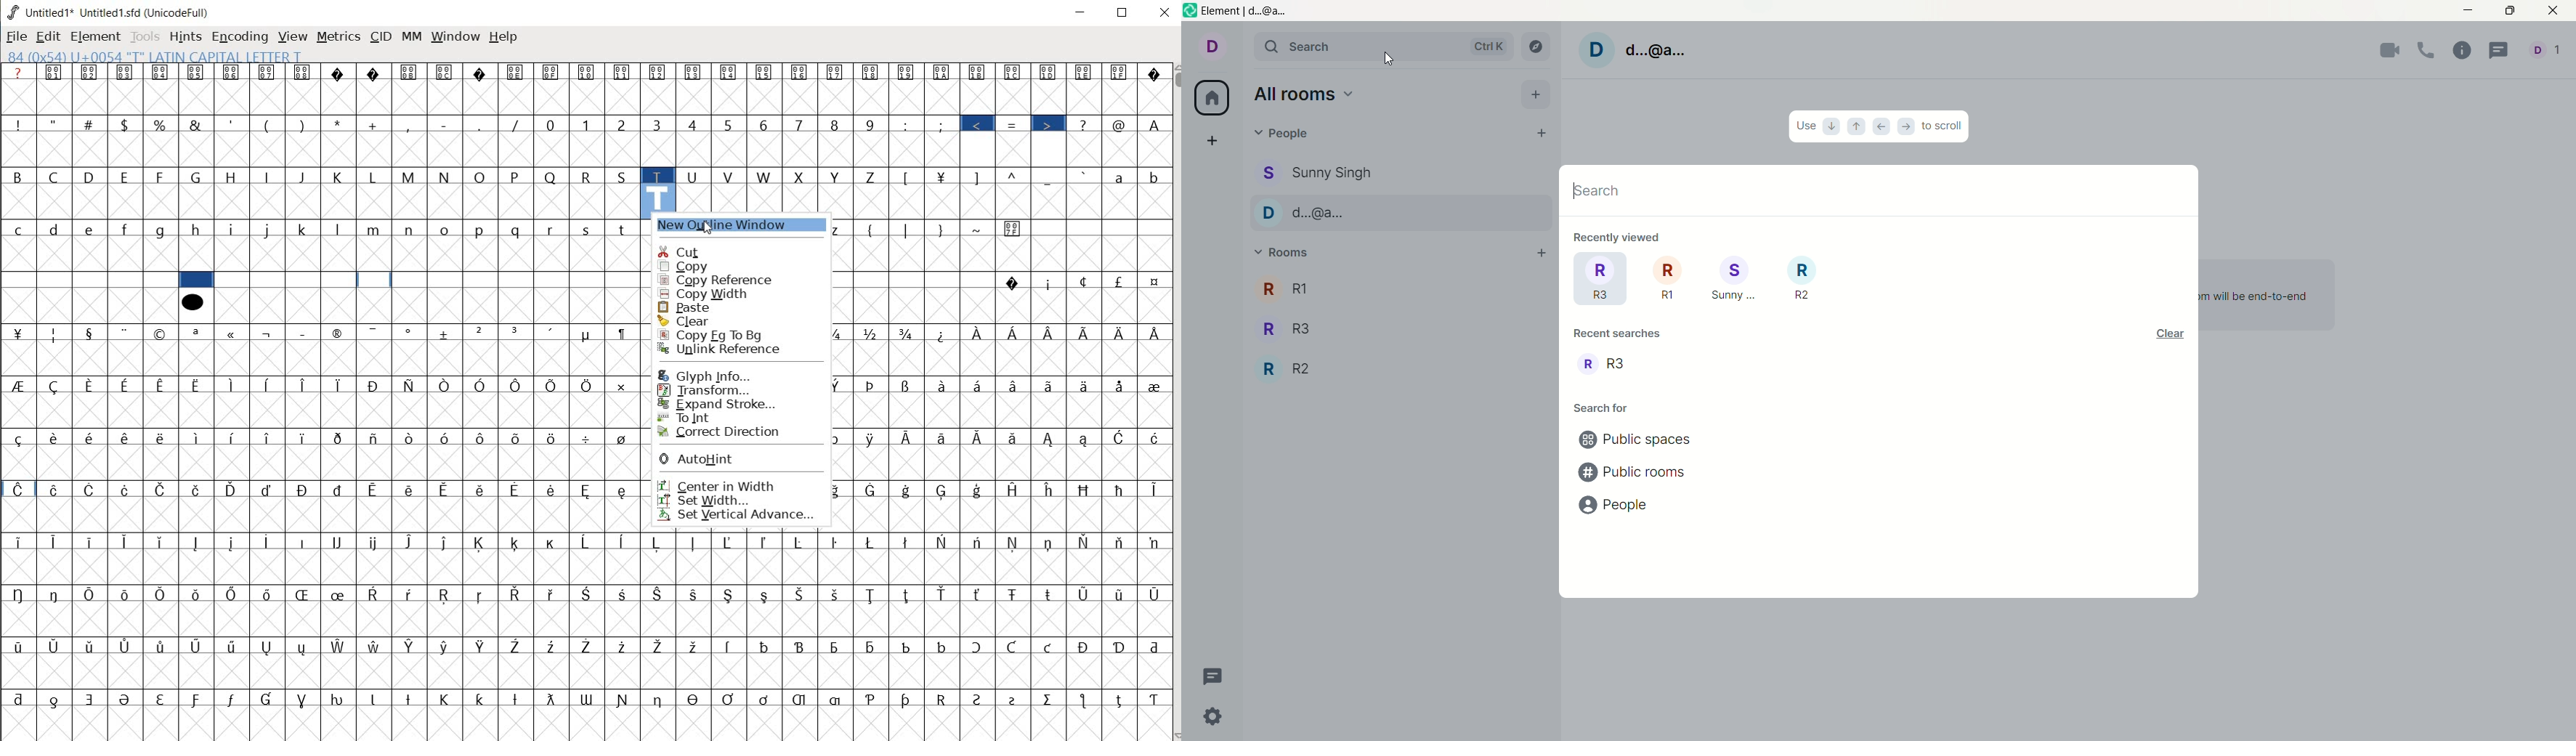 The height and width of the screenshot is (756, 2576). Describe the element at coordinates (702, 376) in the screenshot. I see `Glyph Info` at that location.